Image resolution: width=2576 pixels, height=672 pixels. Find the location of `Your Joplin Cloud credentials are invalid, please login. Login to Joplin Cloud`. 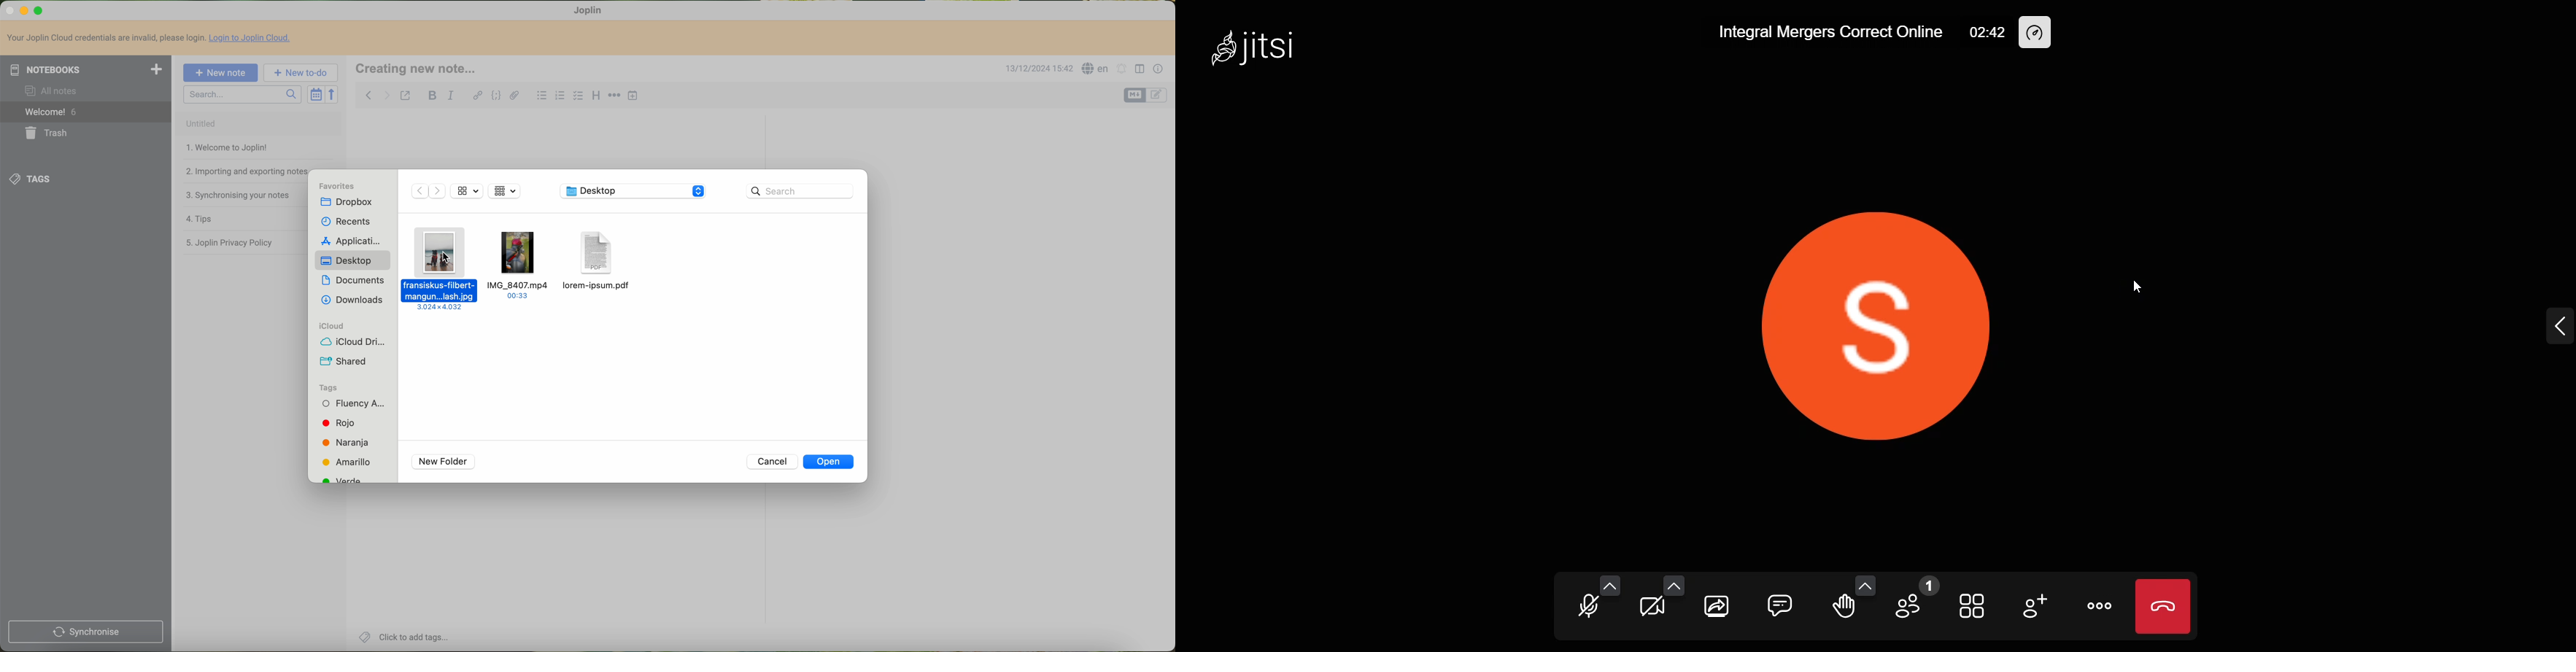

Your Joplin Cloud credentials are invalid, please login. Login to Joplin Cloud is located at coordinates (153, 39).